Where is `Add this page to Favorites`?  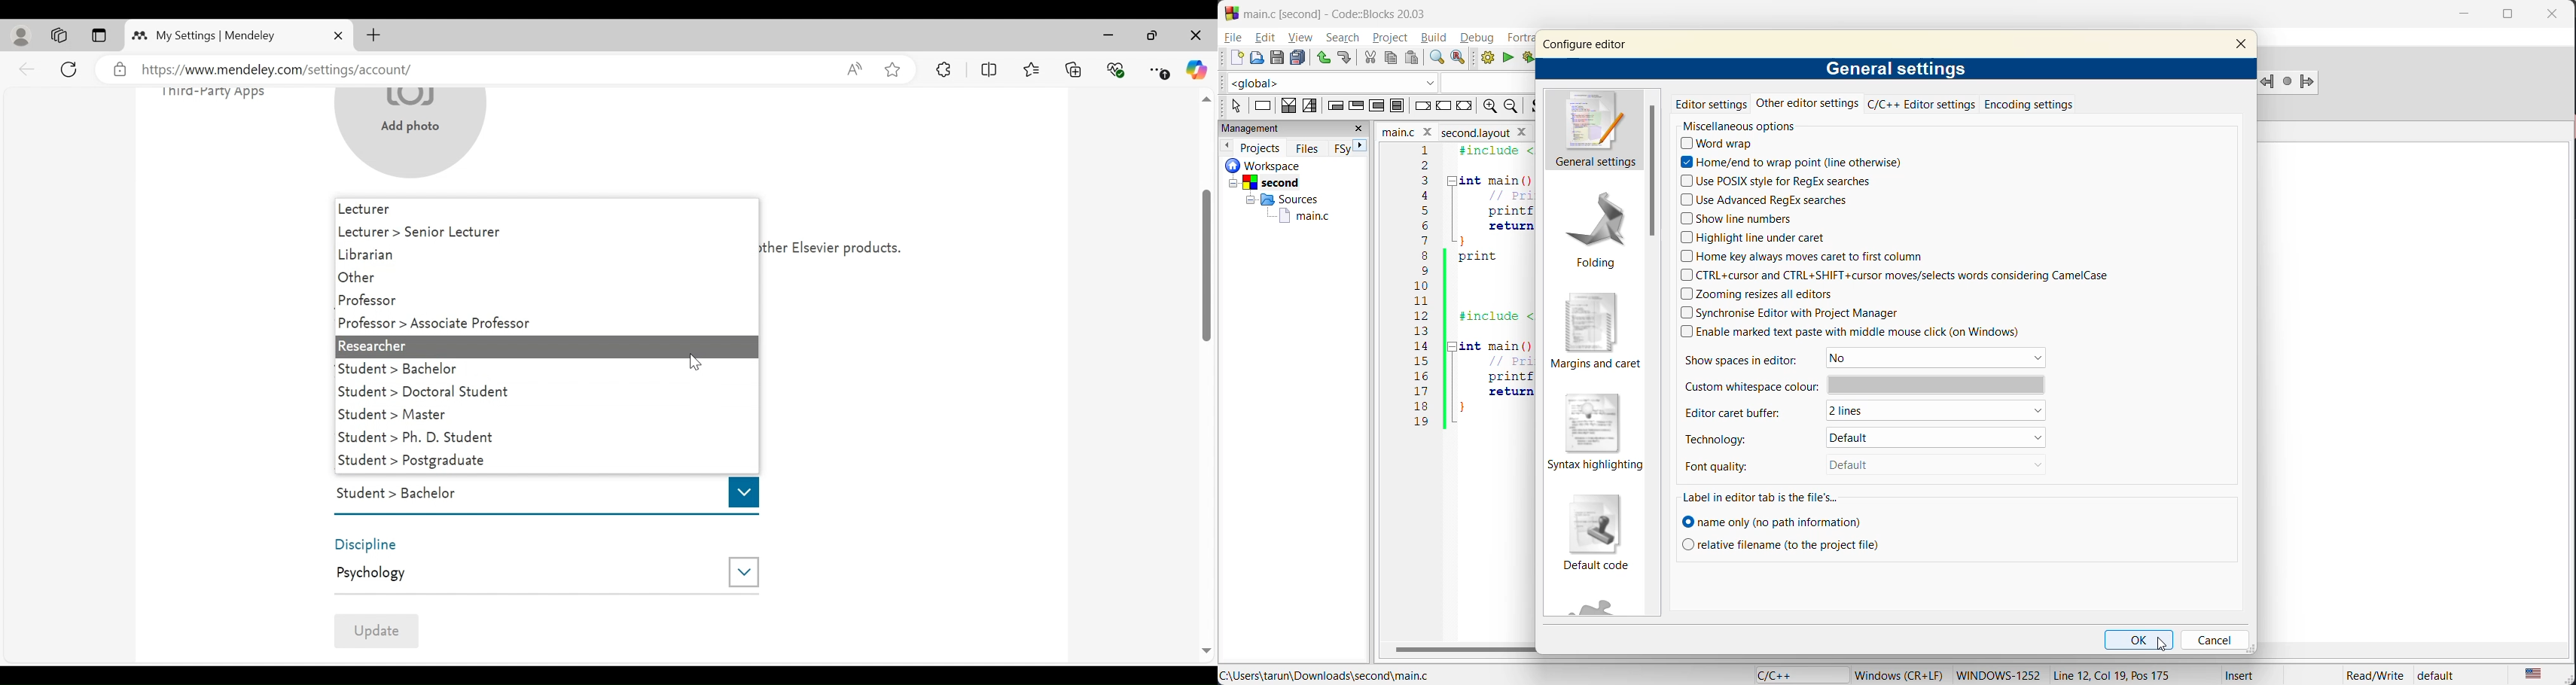
Add this page to Favorites is located at coordinates (892, 69).